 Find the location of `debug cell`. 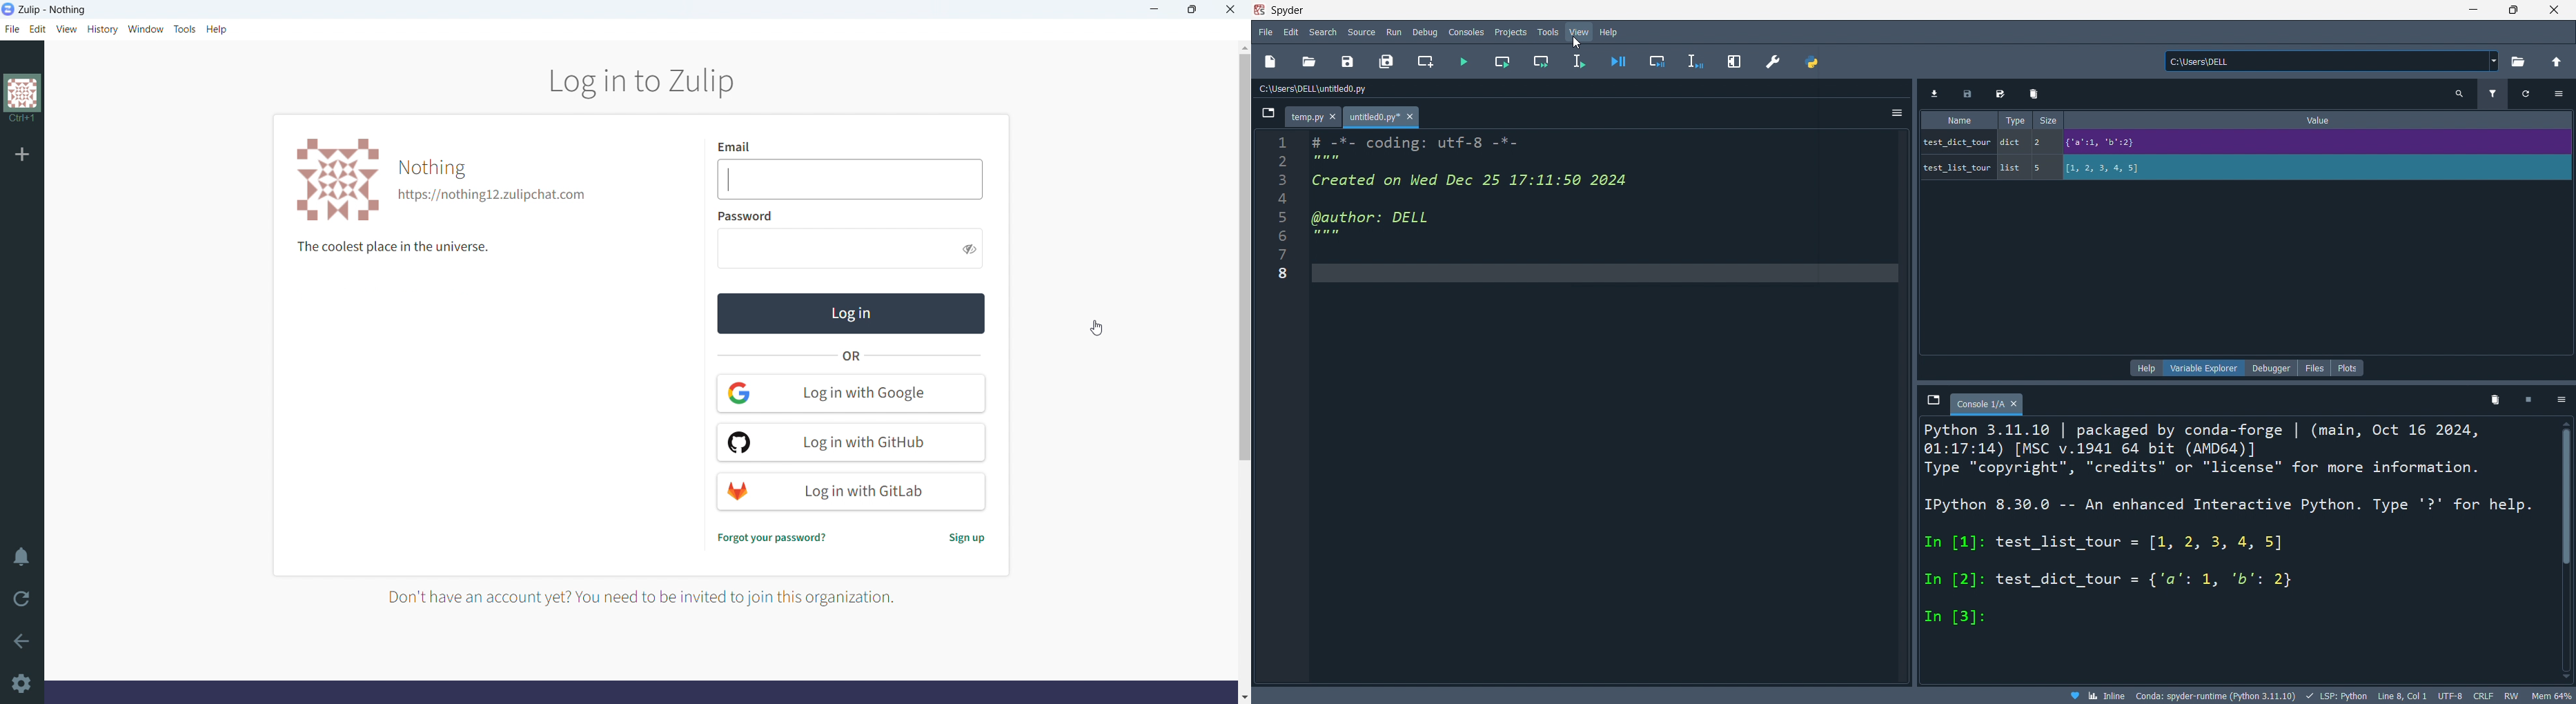

debug cell is located at coordinates (1656, 62).